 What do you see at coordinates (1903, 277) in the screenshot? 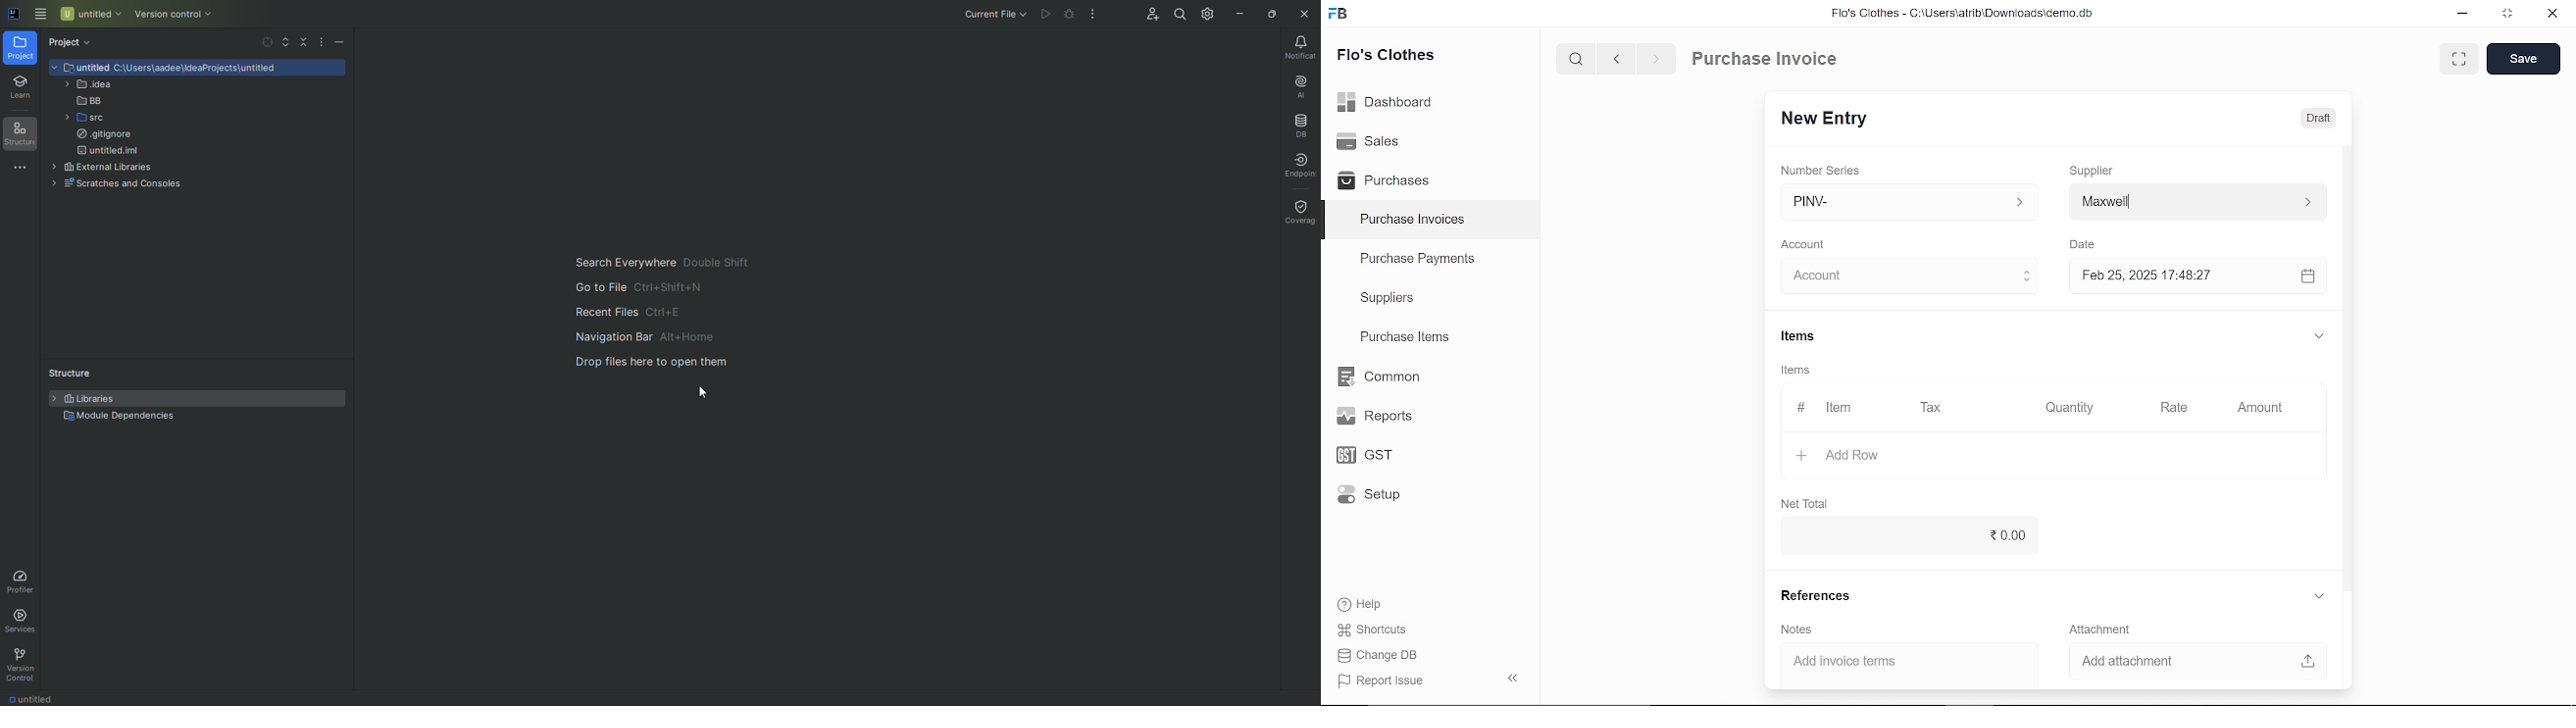
I see `input Account` at bounding box center [1903, 277].